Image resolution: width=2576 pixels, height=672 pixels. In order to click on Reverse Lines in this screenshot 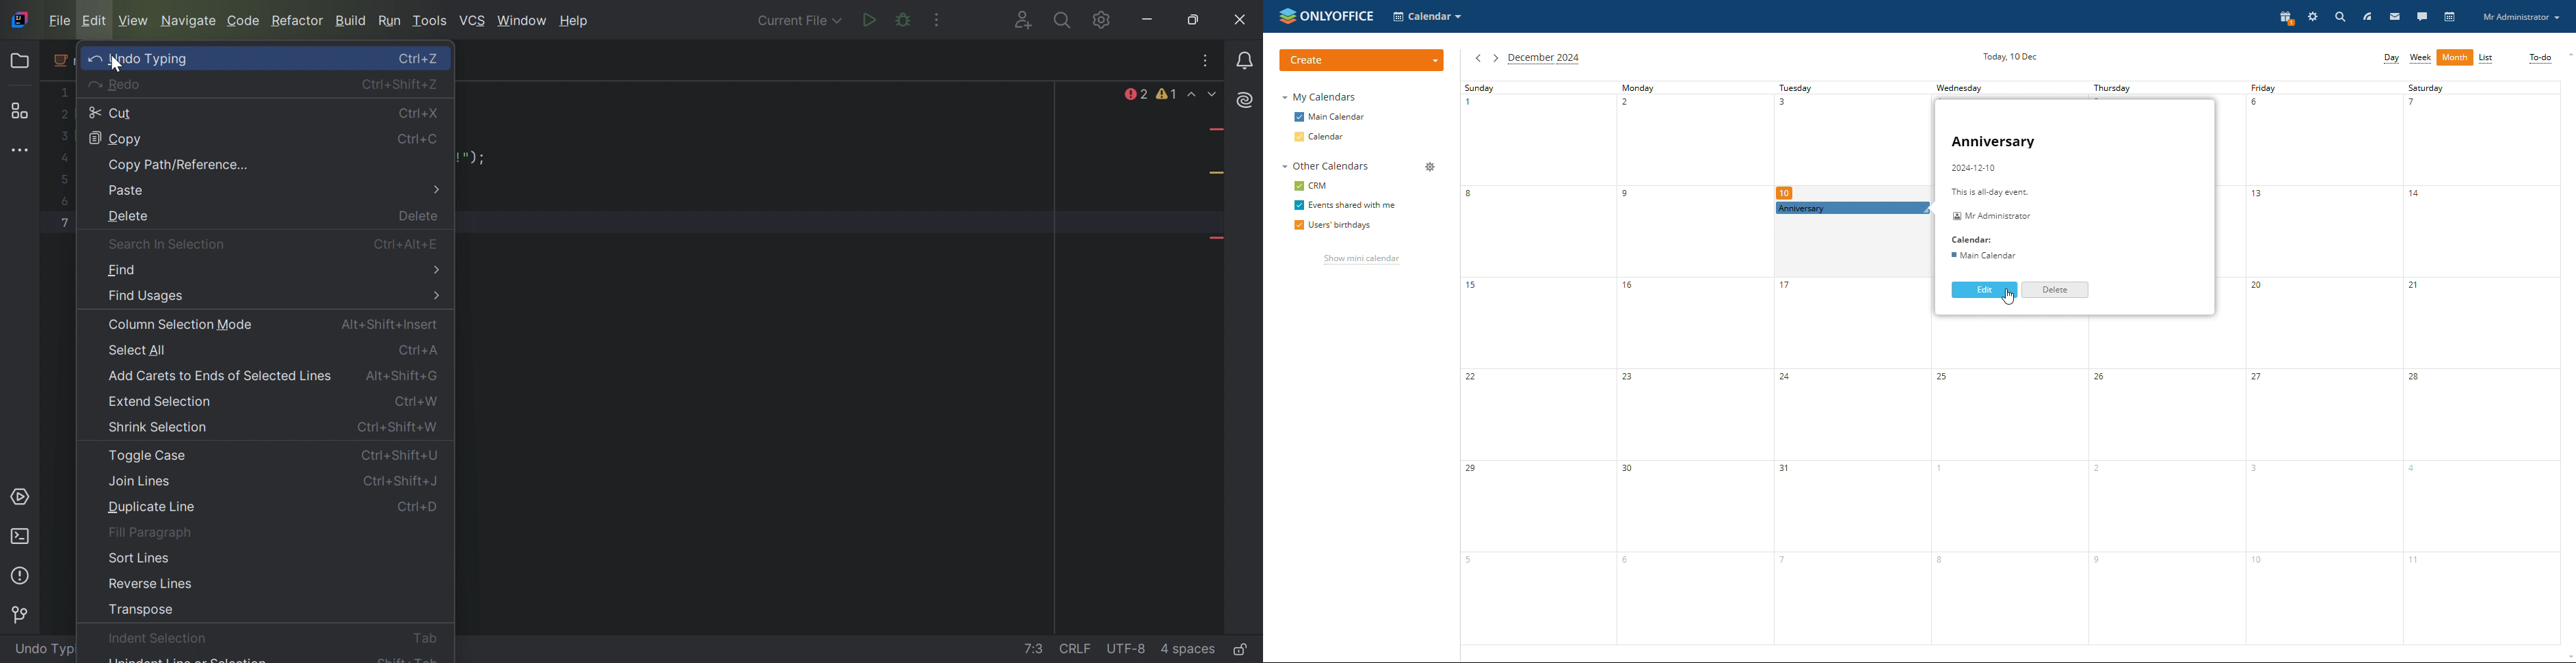, I will do `click(150, 584)`.